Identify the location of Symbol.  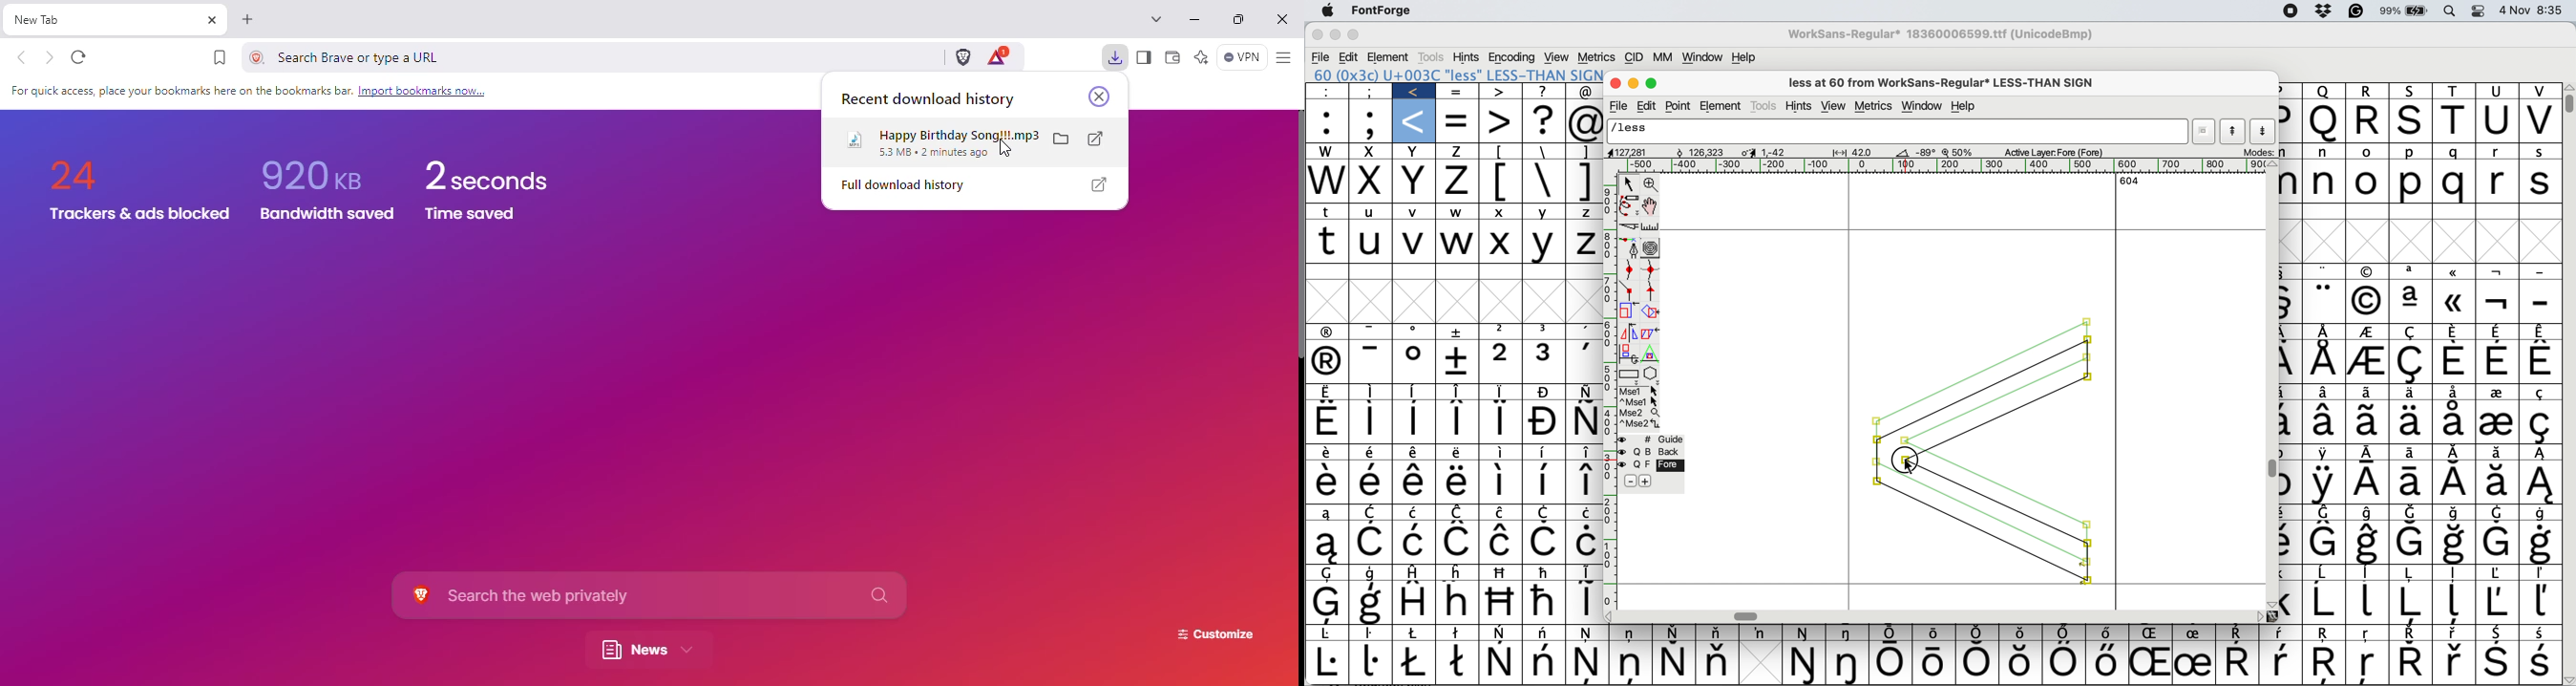
(2325, 603).